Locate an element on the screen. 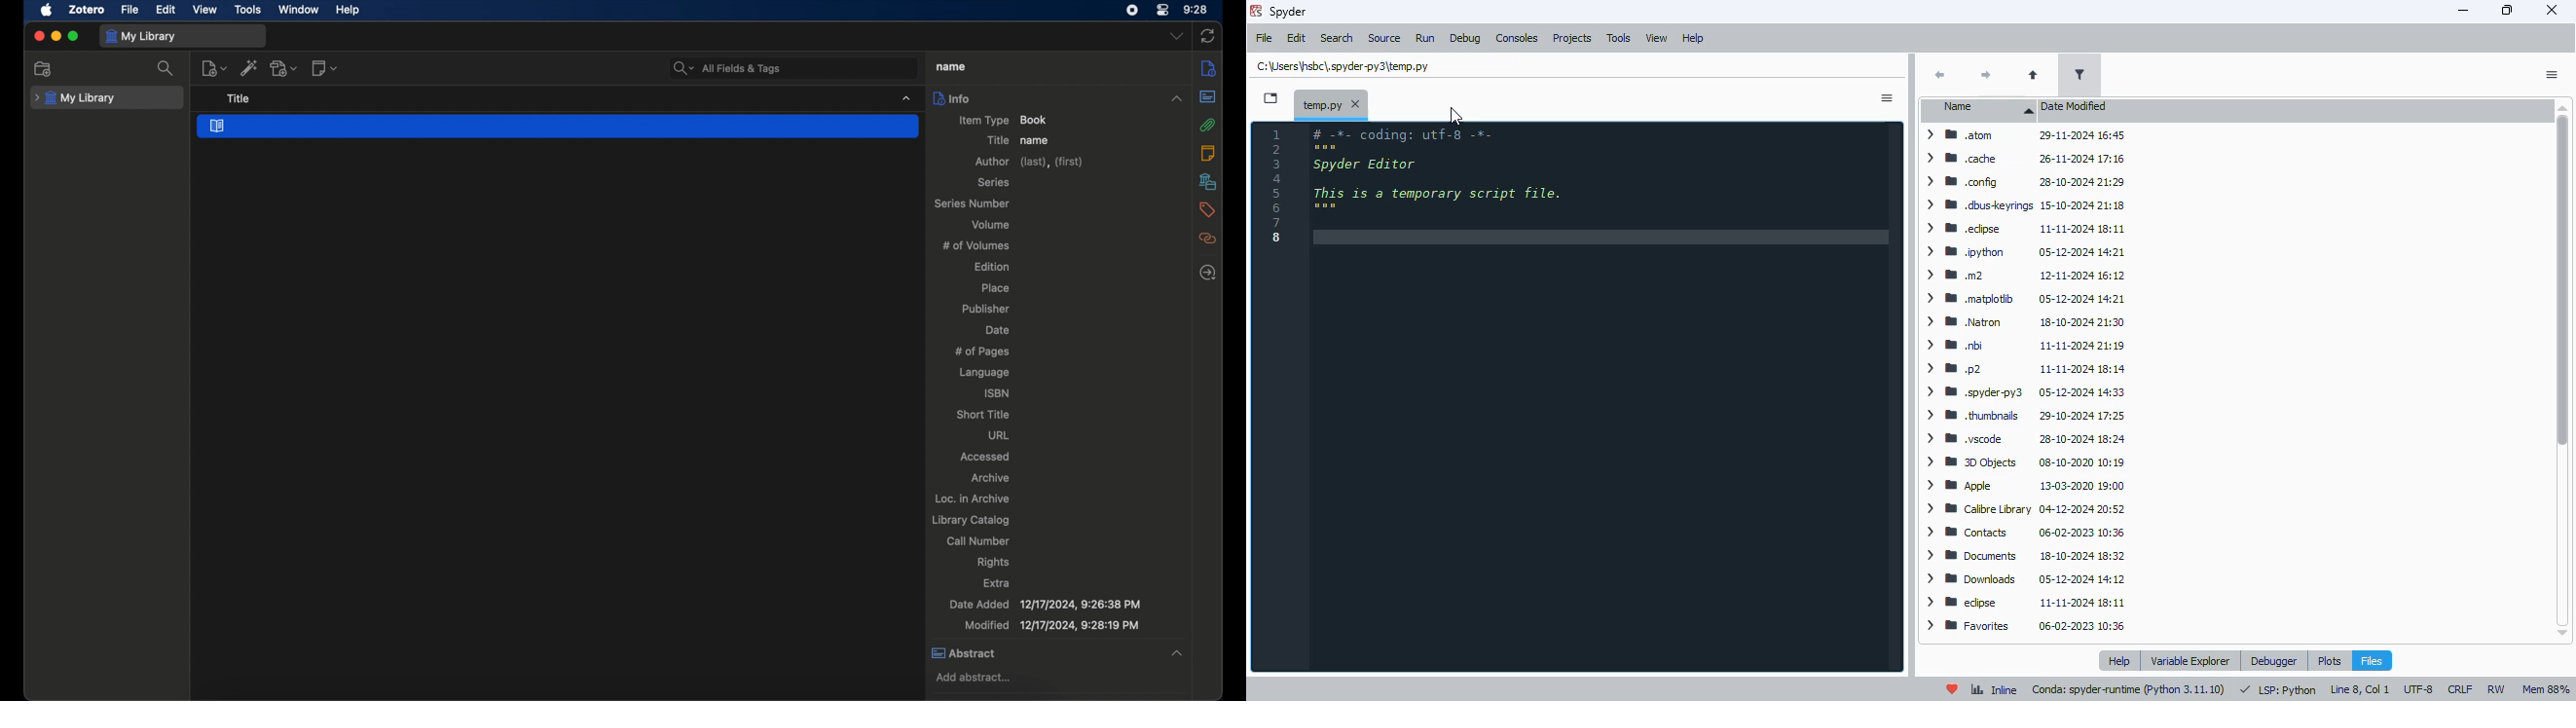  close is located at coordinates (39, 36).